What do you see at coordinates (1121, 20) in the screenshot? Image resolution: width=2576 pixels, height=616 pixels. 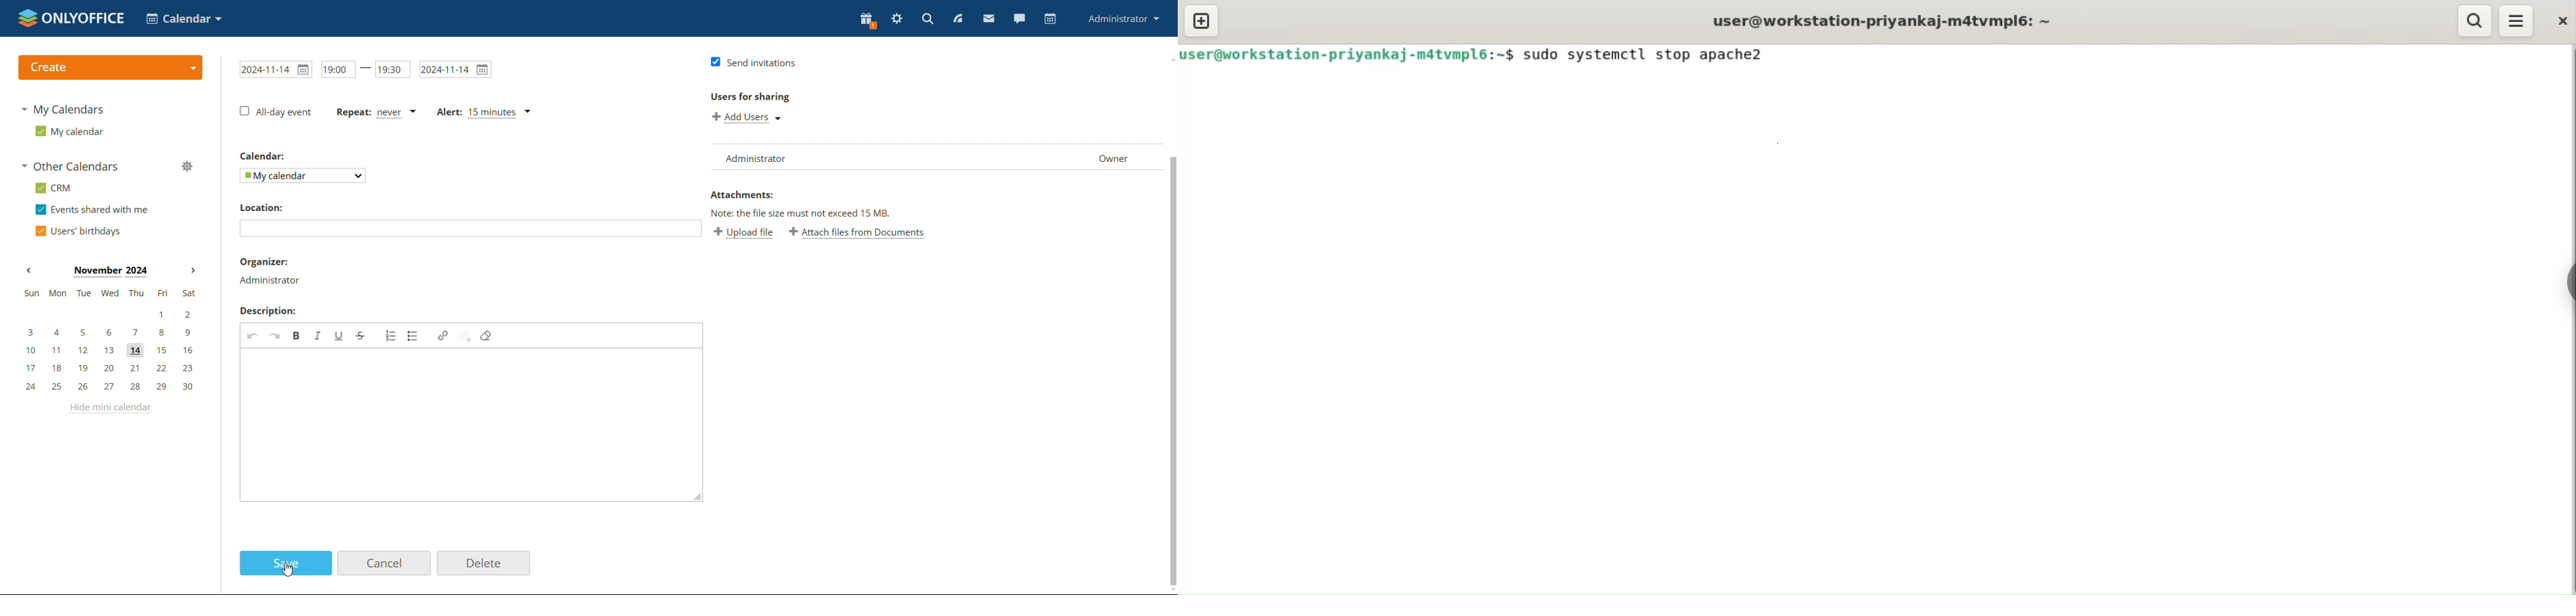 I see `profile` at bounding box center [1121, 20].